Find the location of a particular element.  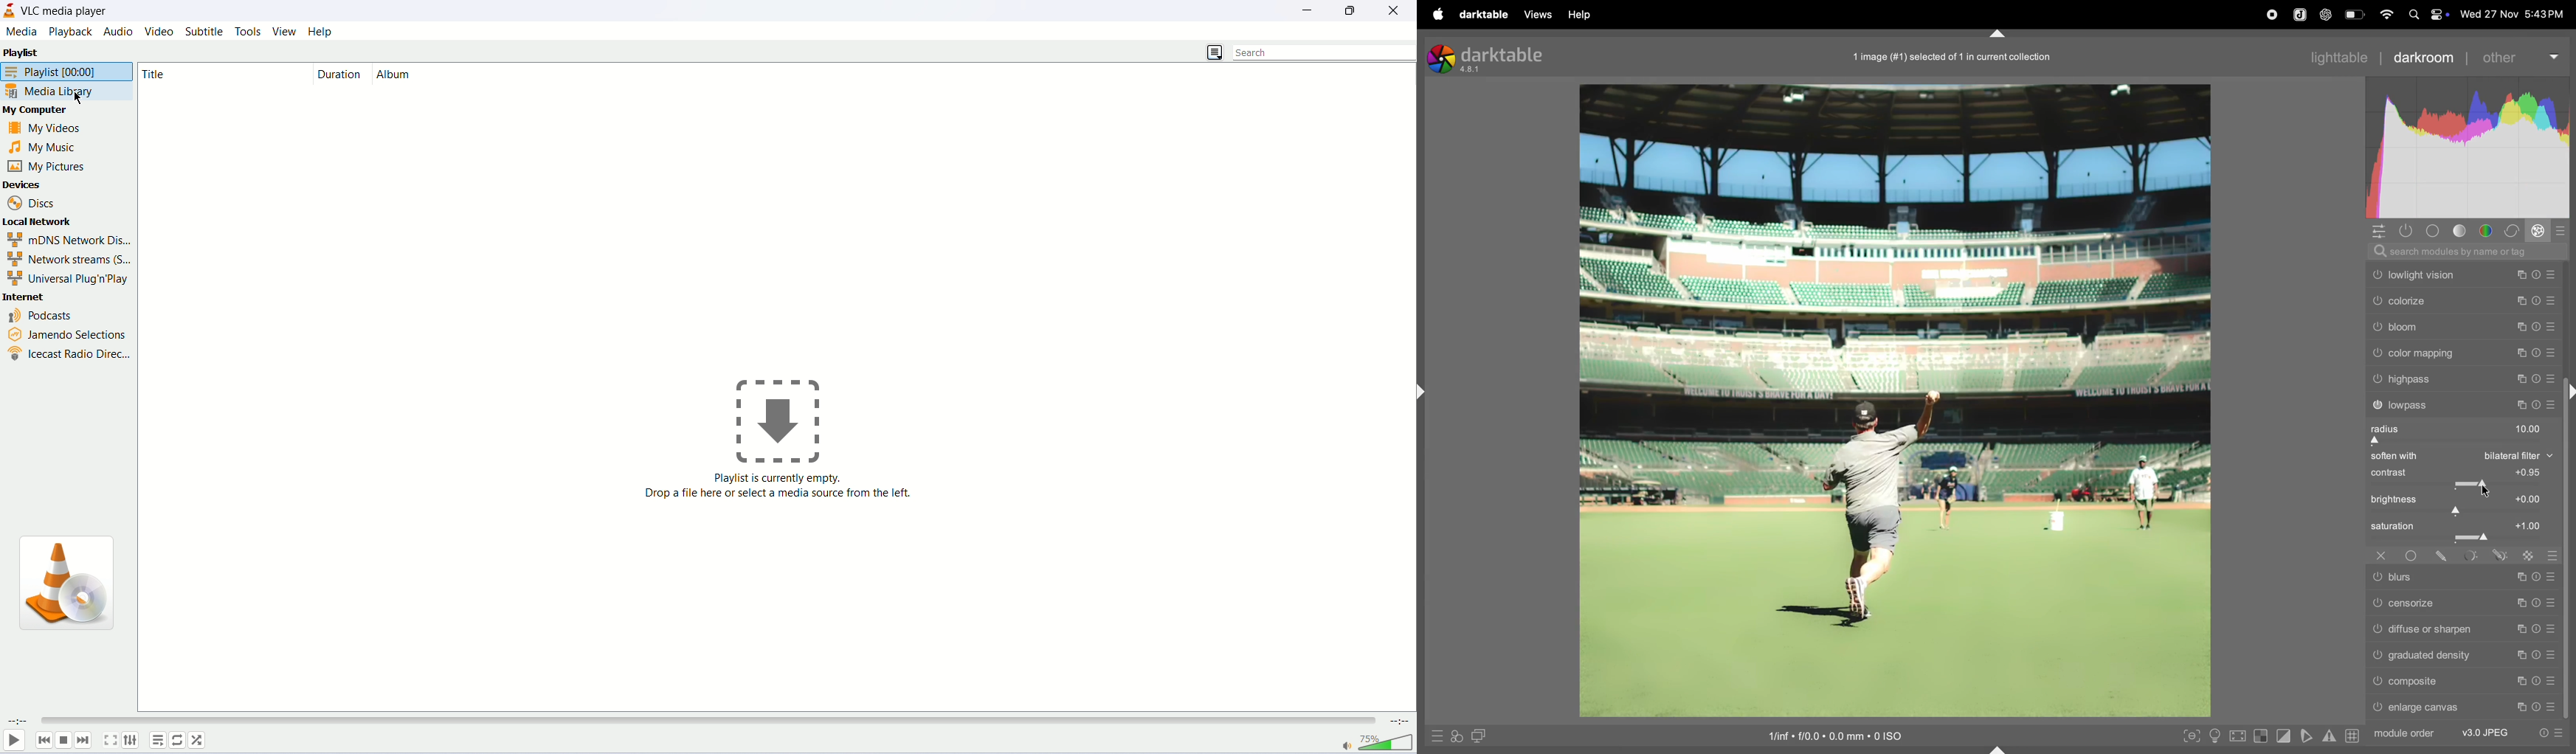

media is located at coordinates (23, 32).